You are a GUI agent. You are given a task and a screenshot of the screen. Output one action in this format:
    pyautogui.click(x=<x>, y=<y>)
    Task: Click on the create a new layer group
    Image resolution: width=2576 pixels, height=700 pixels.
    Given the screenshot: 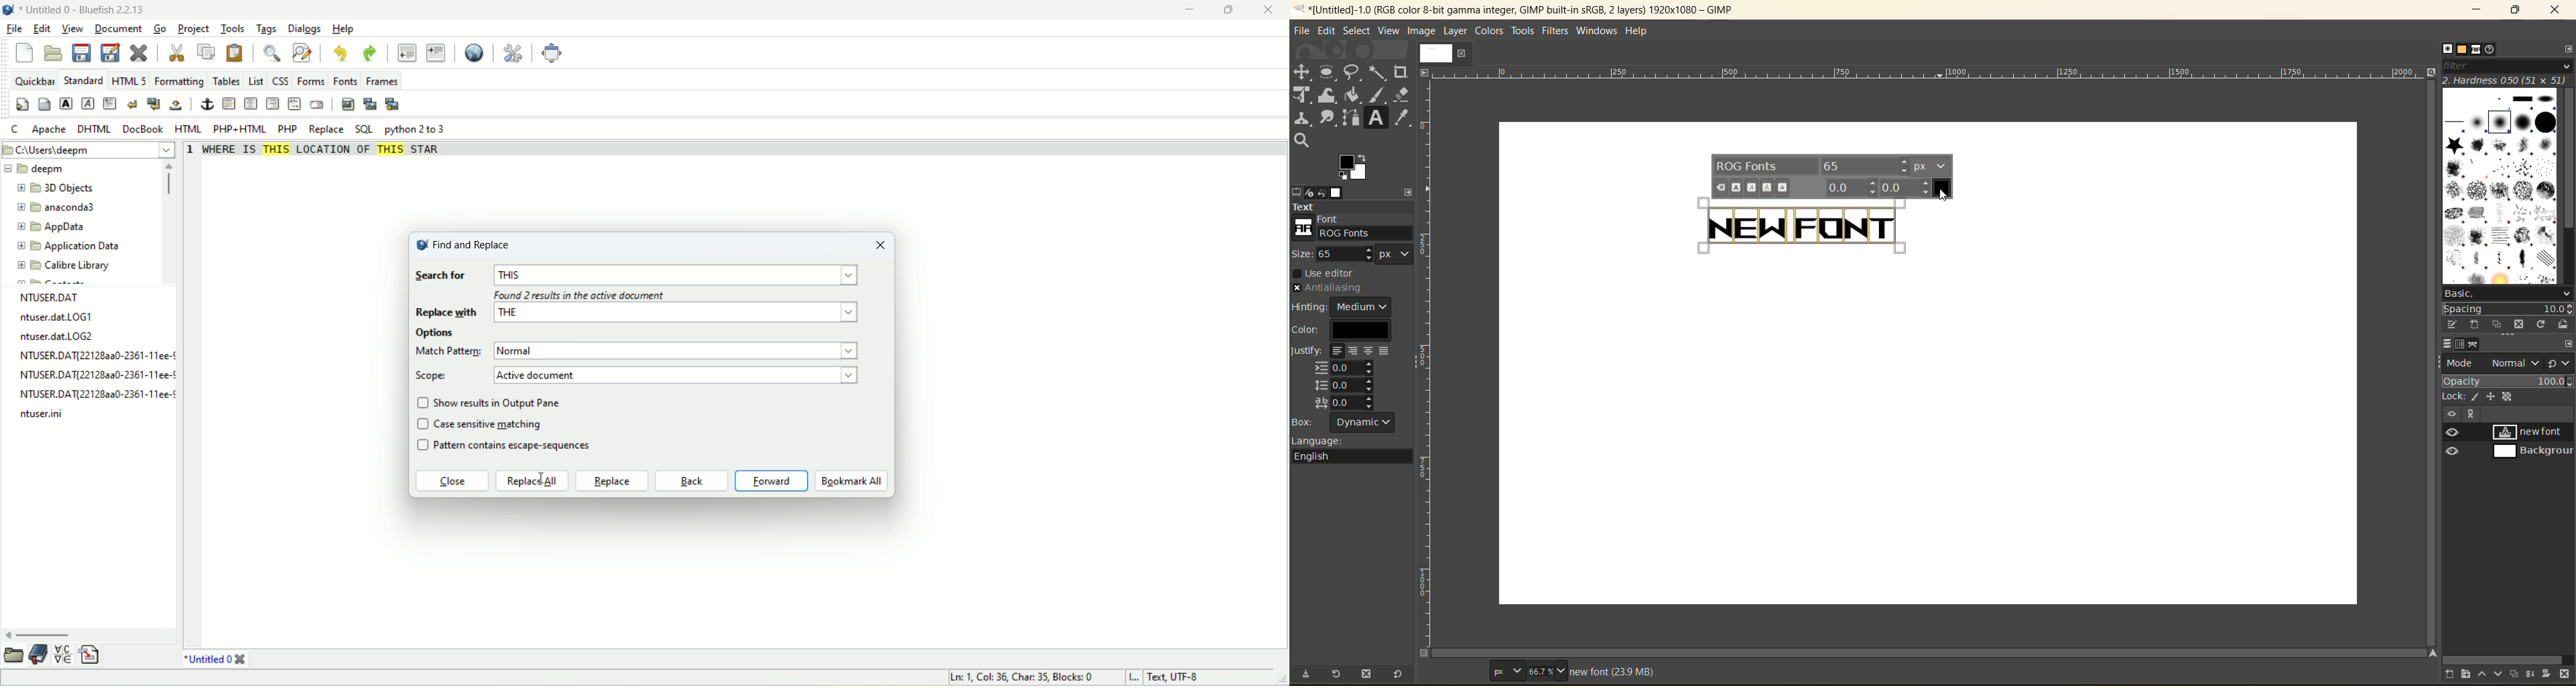 What is the action you would take?
    pyautogui.click(x=2470, y=673)
    